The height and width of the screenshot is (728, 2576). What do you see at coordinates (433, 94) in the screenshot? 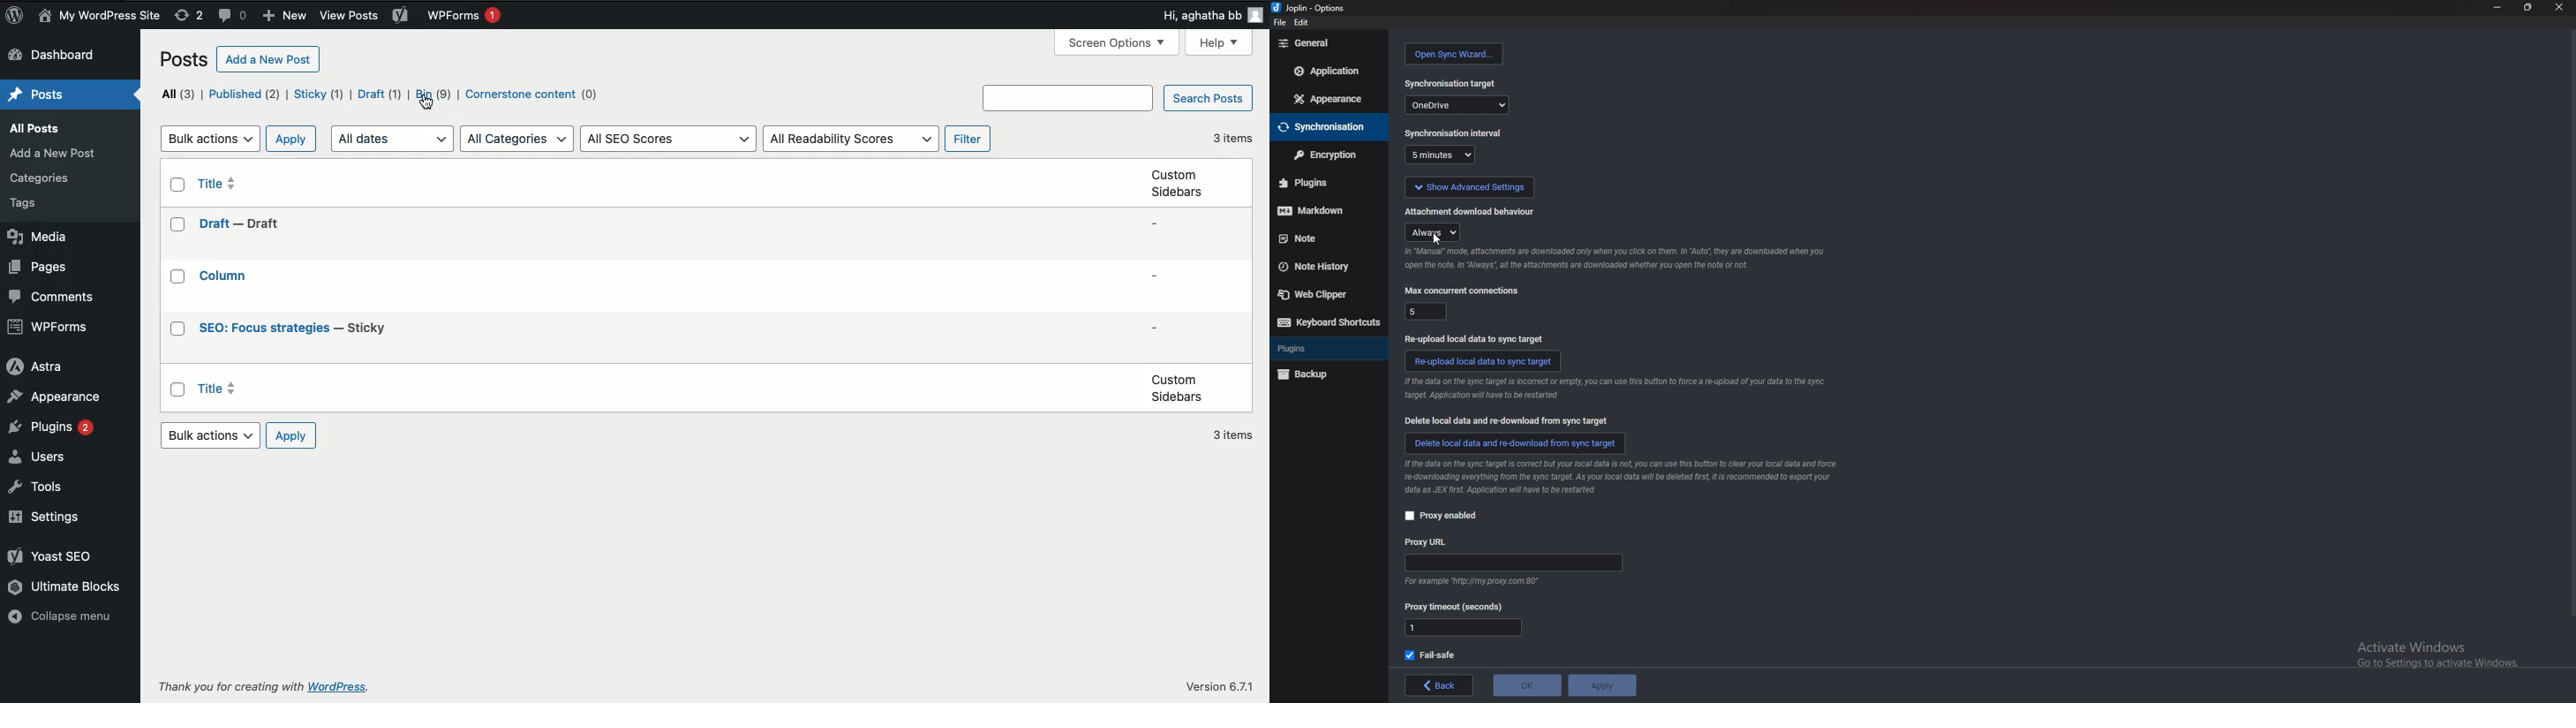
I see `Bin` at bounding box center [433, 94].